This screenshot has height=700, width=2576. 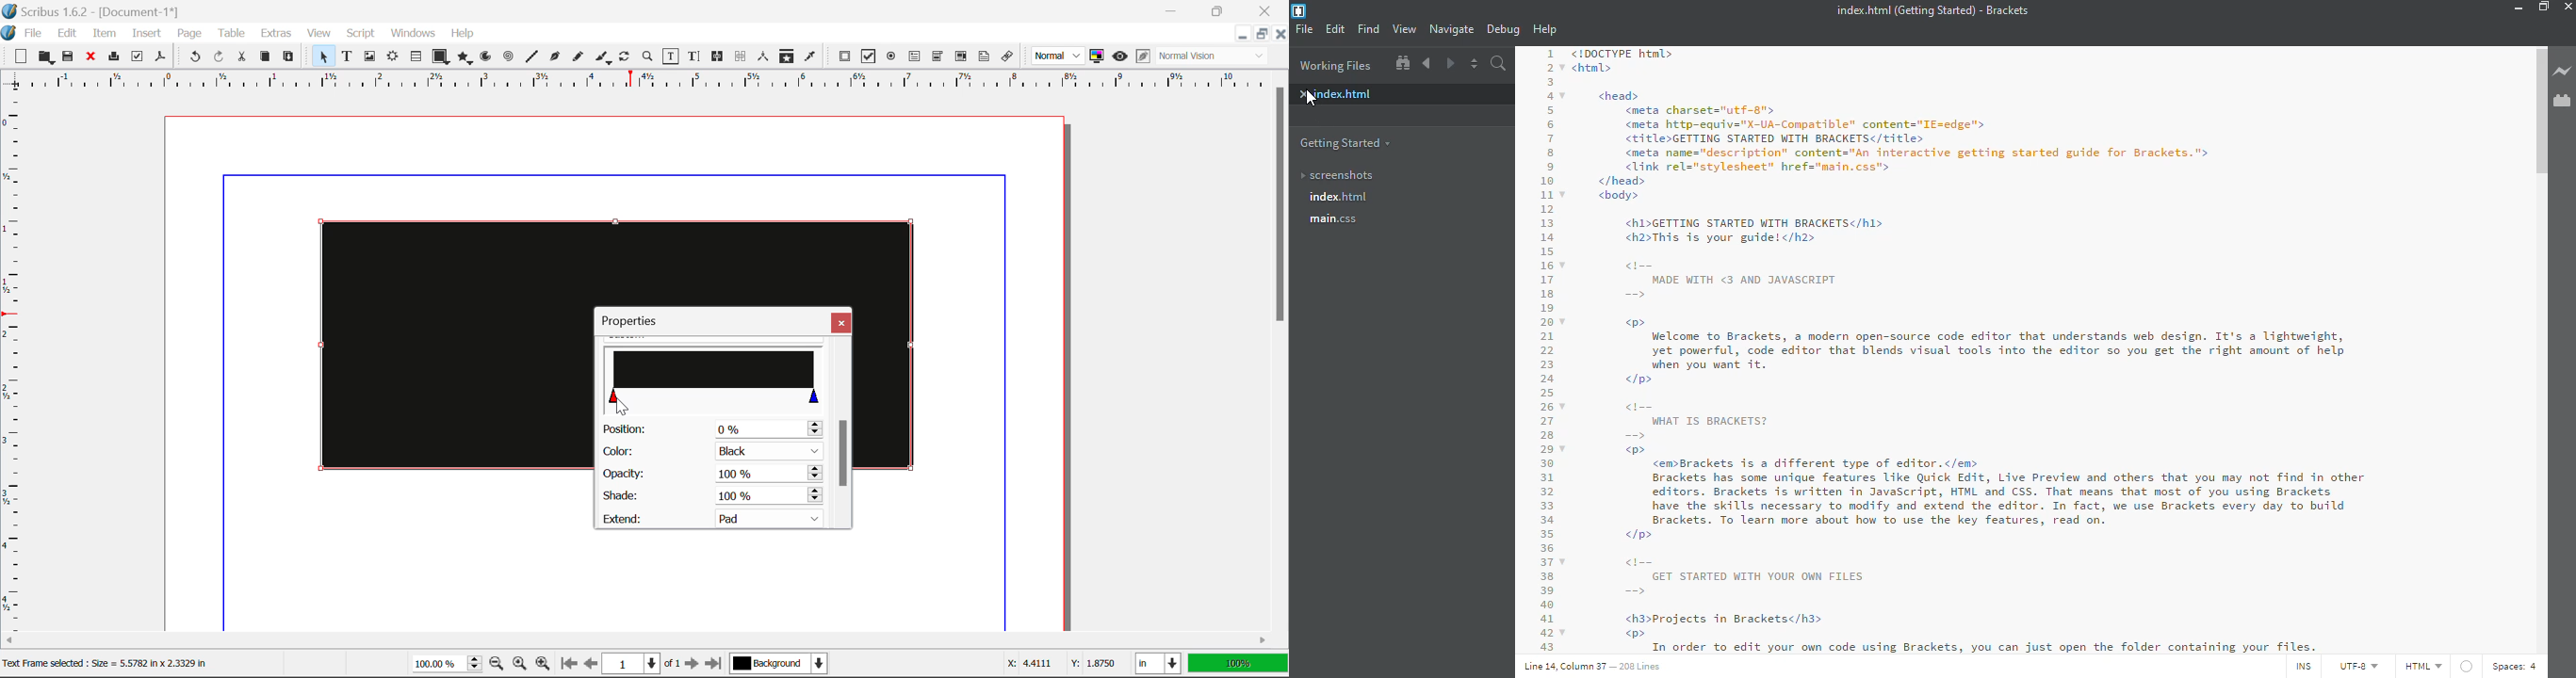 I want to click on Color, so click(x=711, y=452).